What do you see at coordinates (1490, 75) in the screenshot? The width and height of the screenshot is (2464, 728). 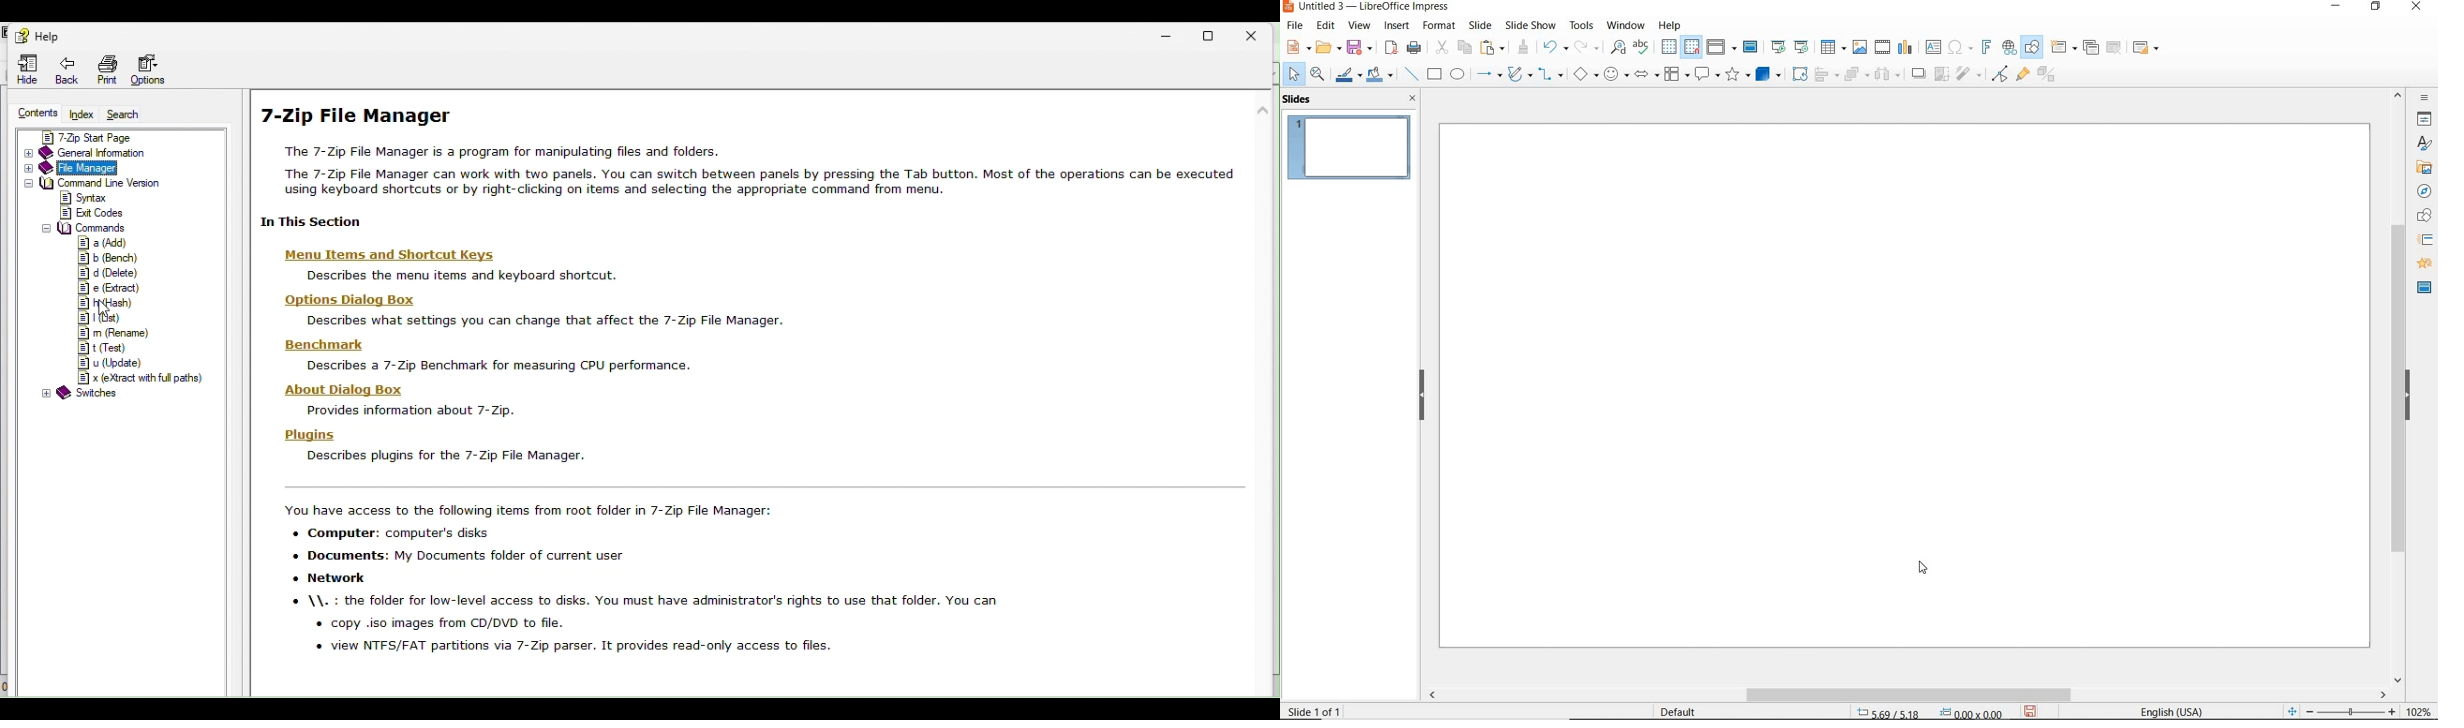 I see `LINES AND ARROWS` at bounding box center [1490, 75].